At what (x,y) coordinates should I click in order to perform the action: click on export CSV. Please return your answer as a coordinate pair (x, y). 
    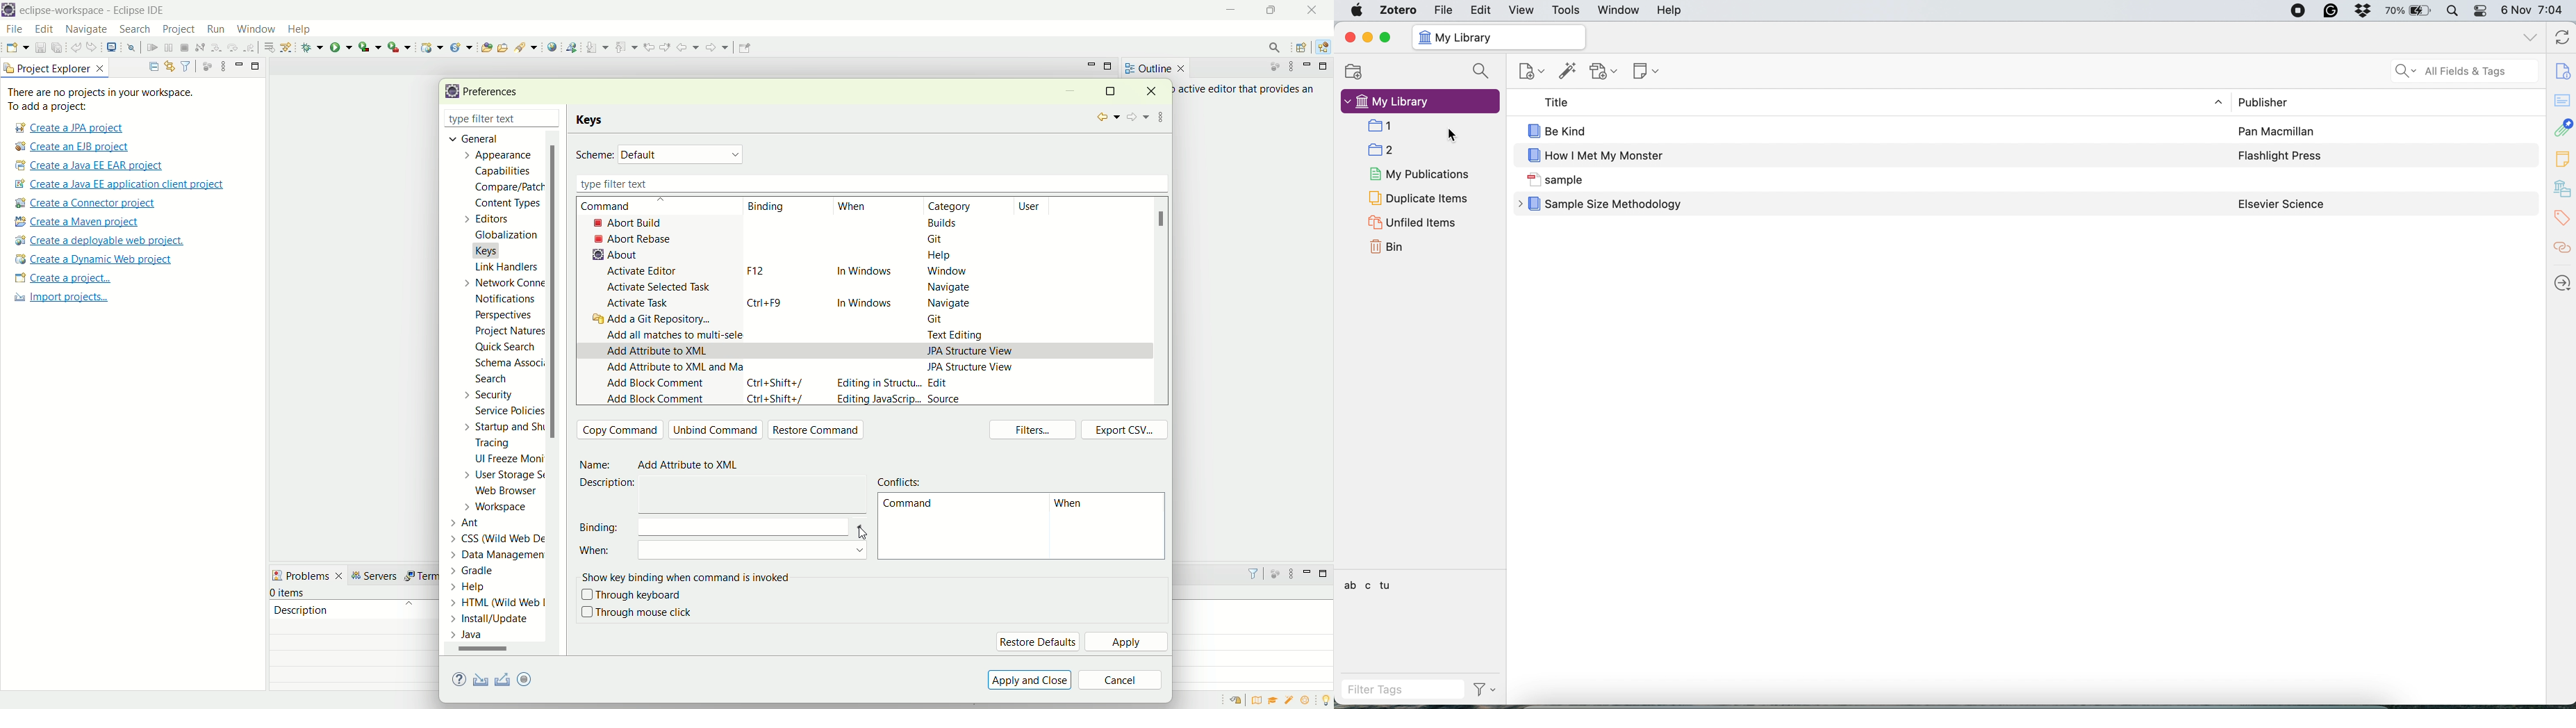
    Looking at the image, I should click on (1125, 430).